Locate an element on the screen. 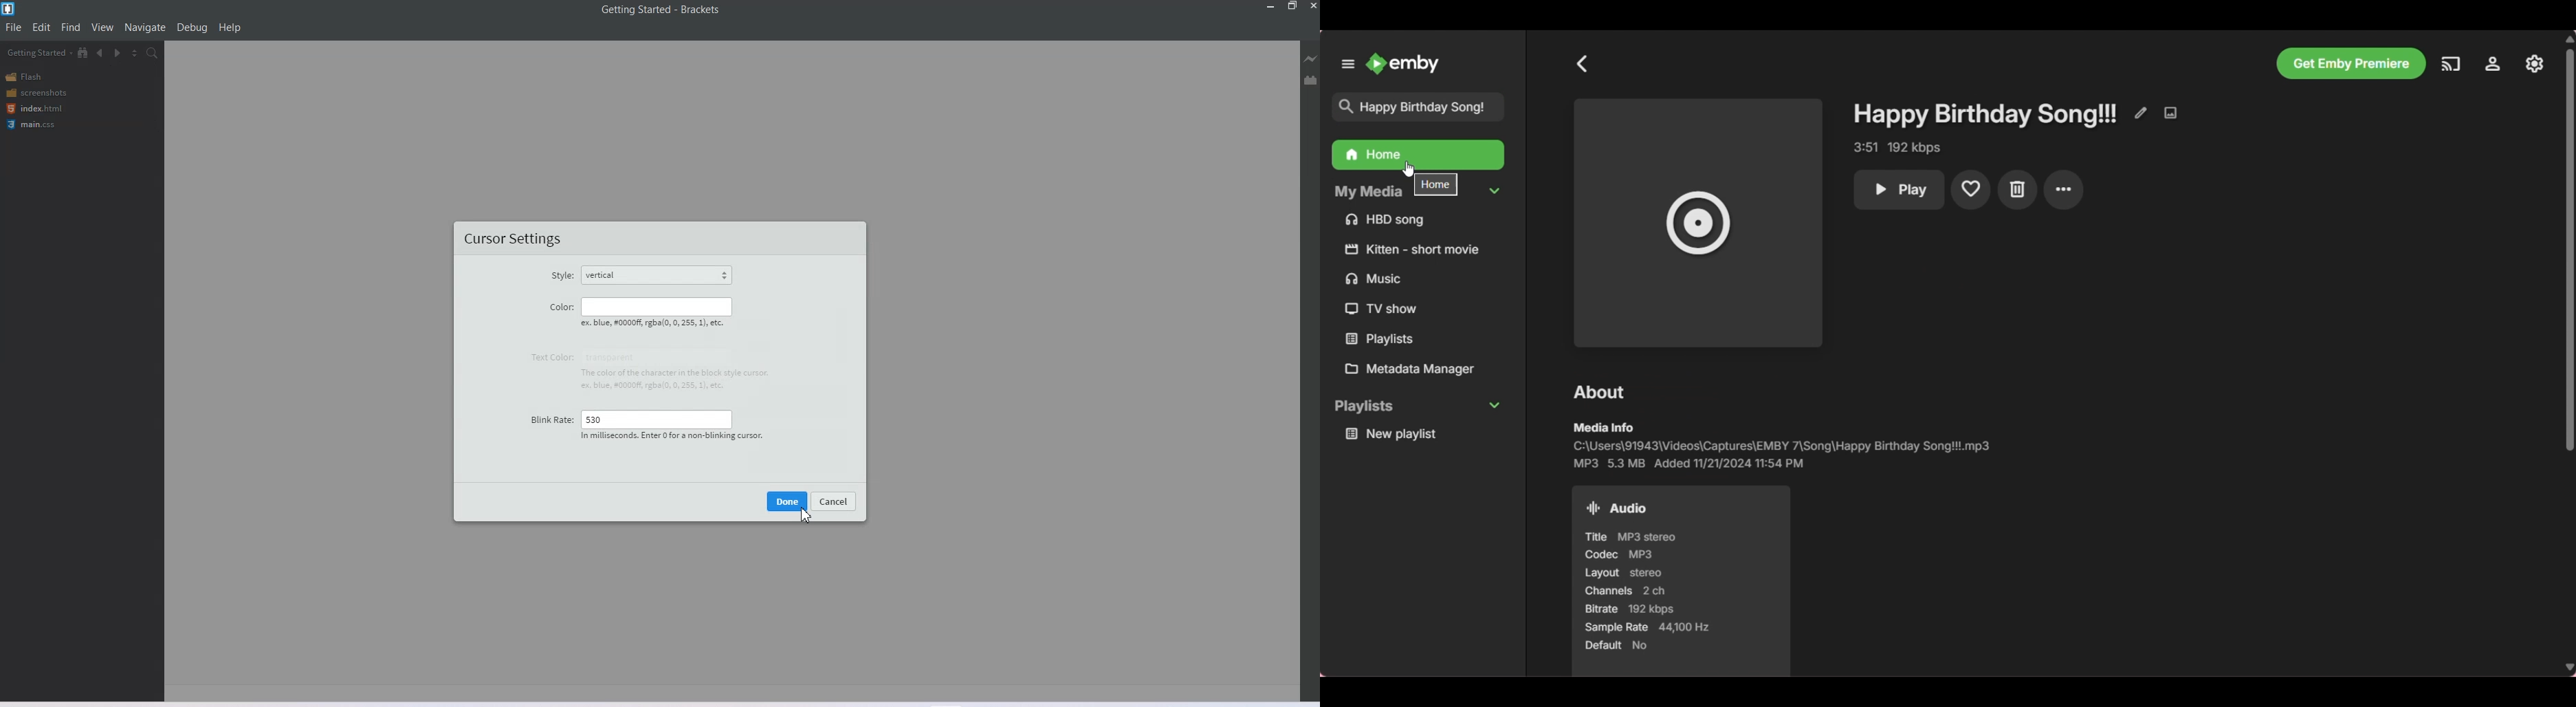 This screenshot has height=728, width=2576. Settings is located at coordinates (2536, 64).